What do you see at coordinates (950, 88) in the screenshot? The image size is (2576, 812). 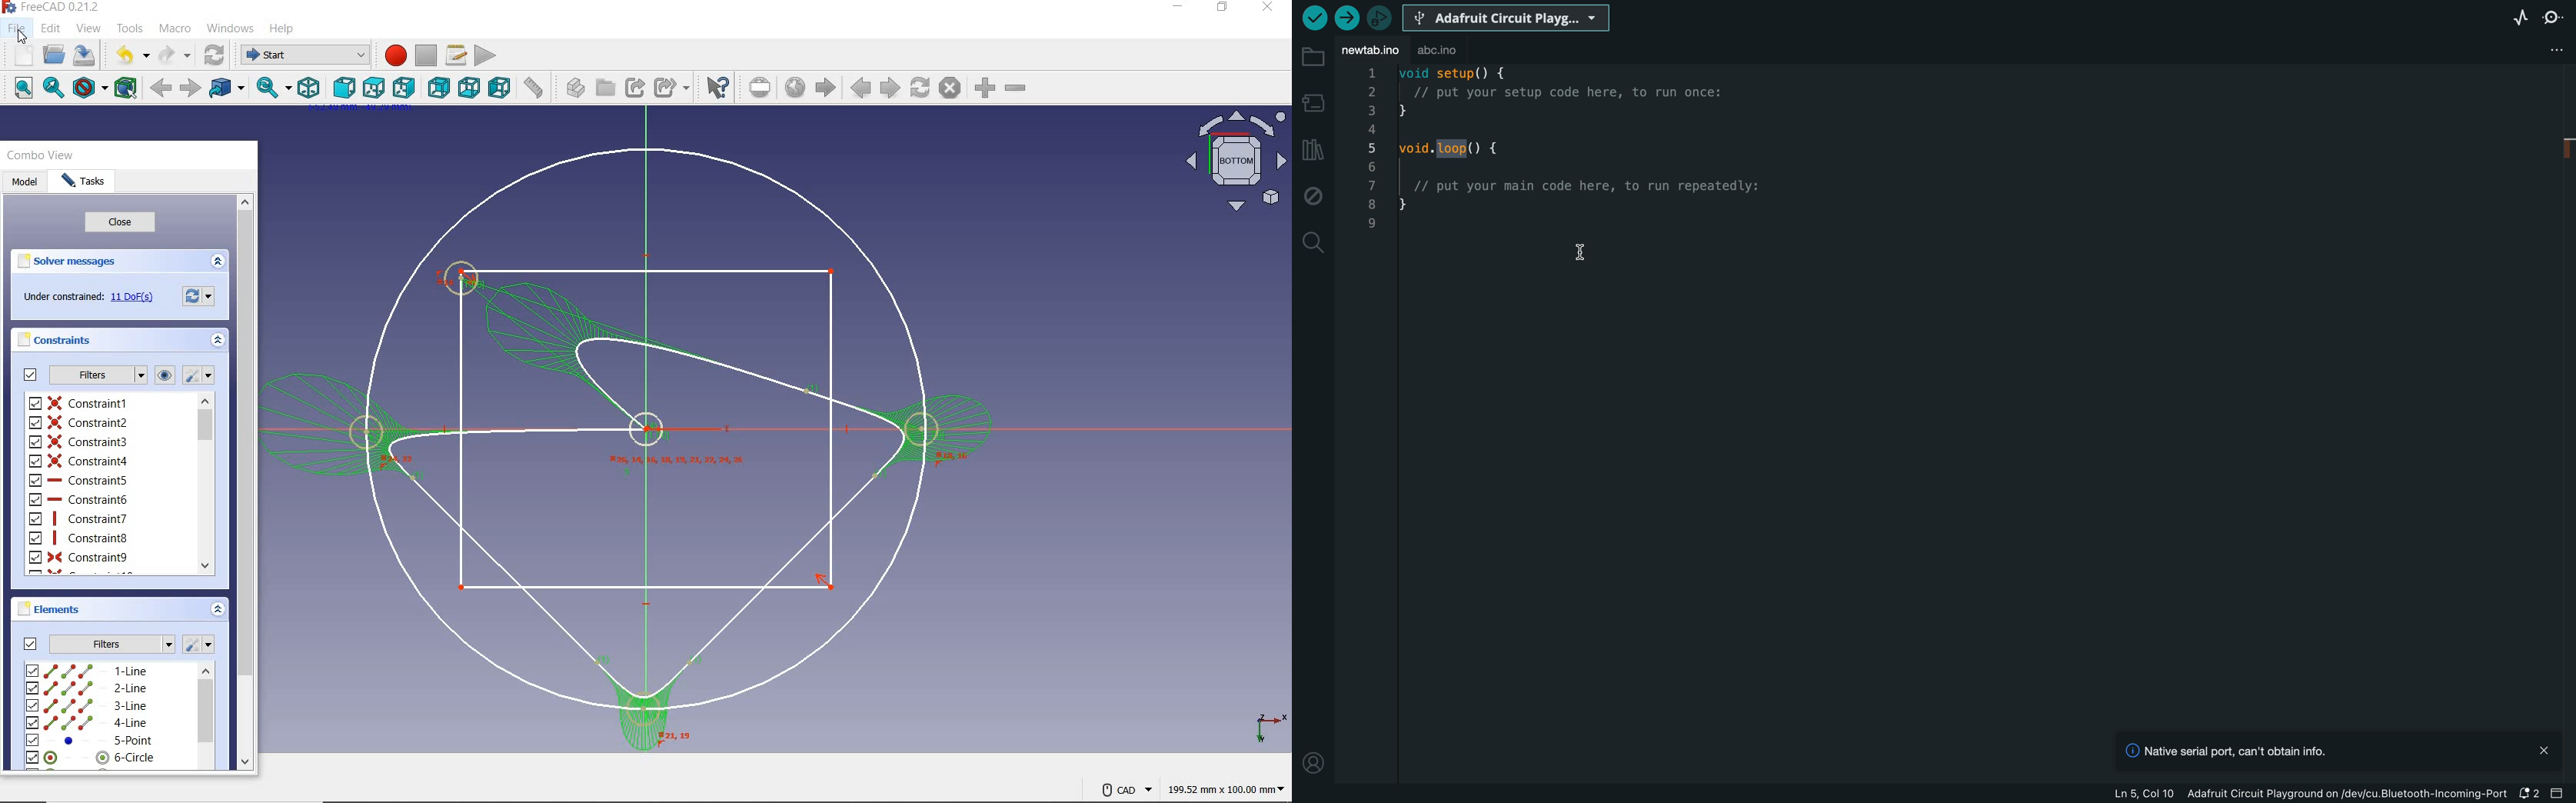 I see `stop loading` at bounding box center [950, 88].